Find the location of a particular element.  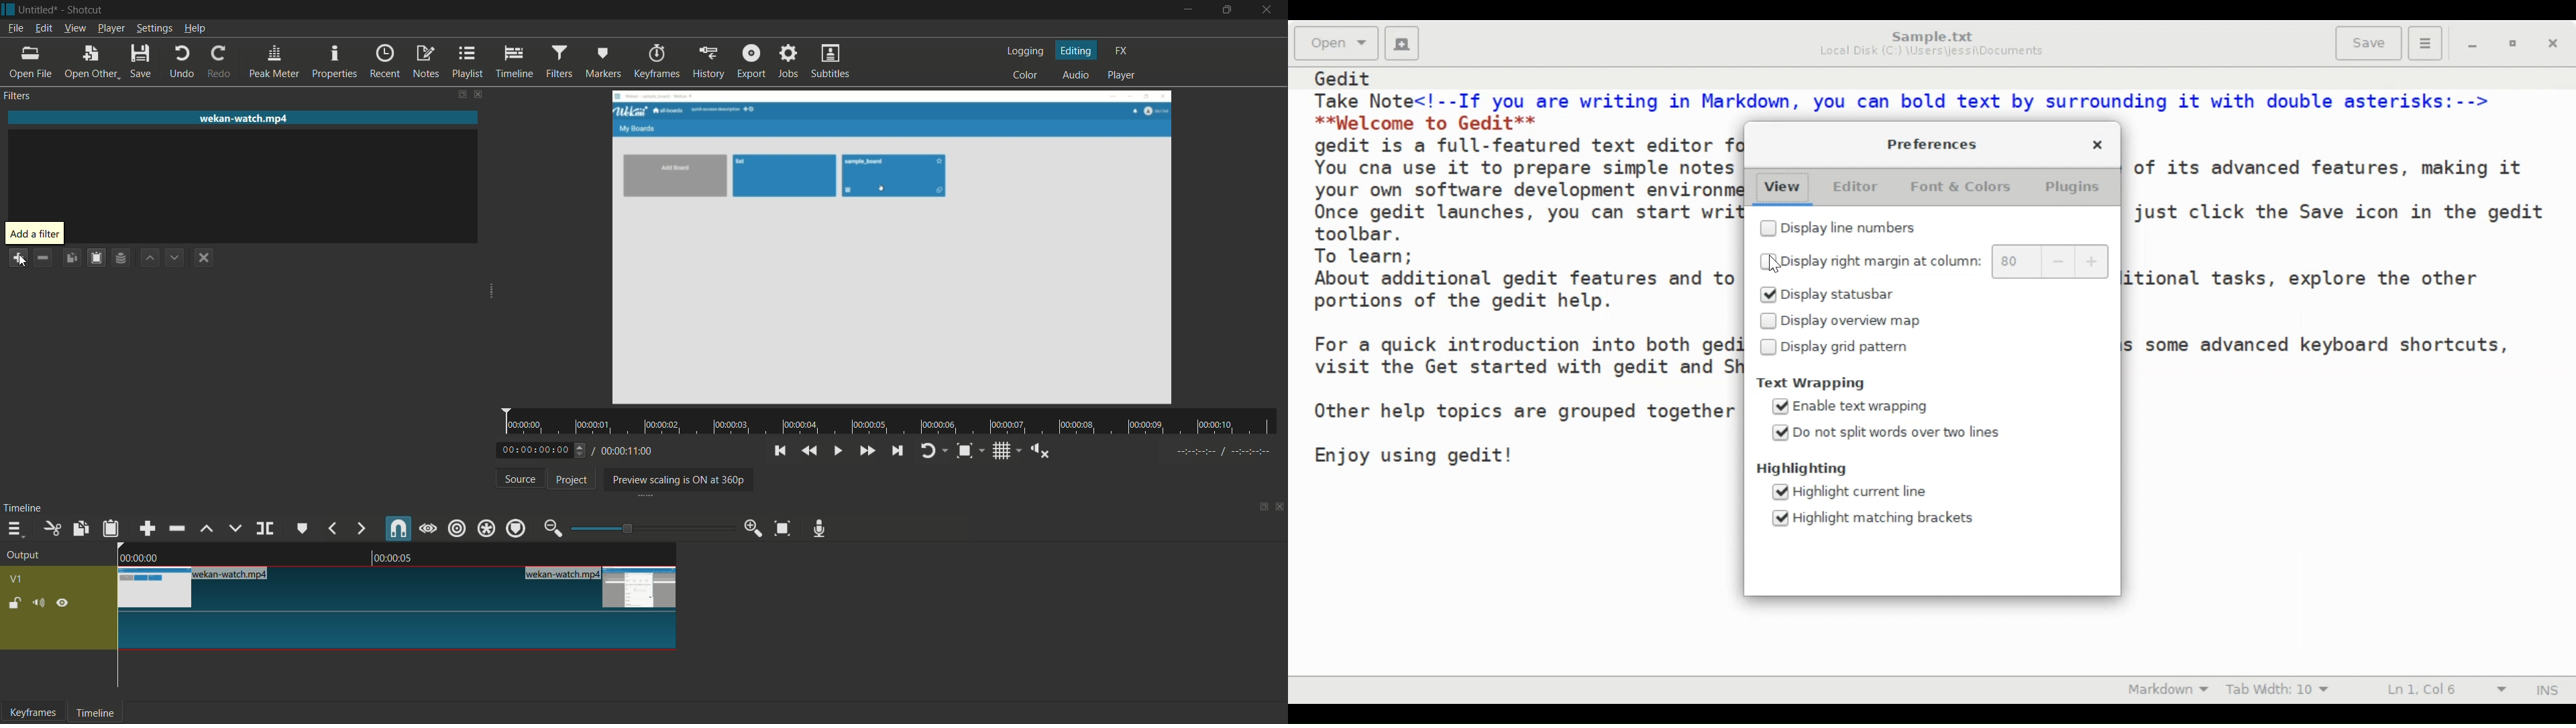

quickly play backward is located at coordinates (808, 451).